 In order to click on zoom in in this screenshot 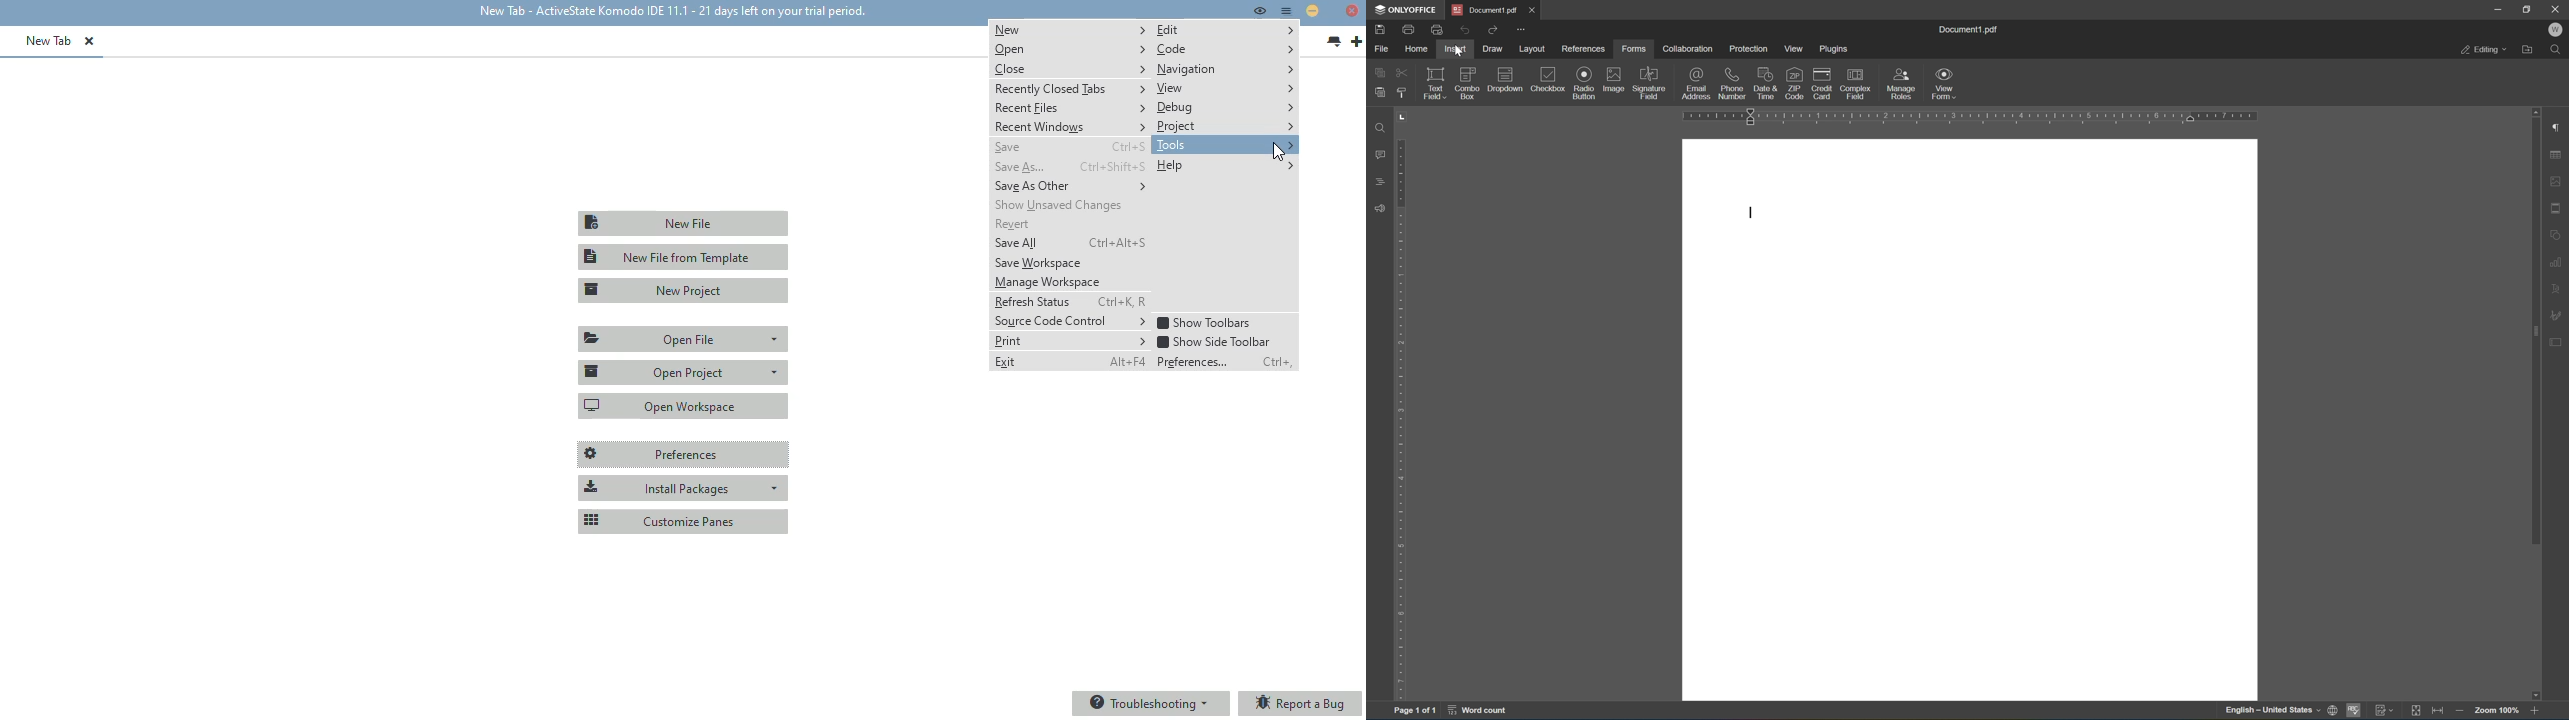, I will do `click(2462, 712)`.